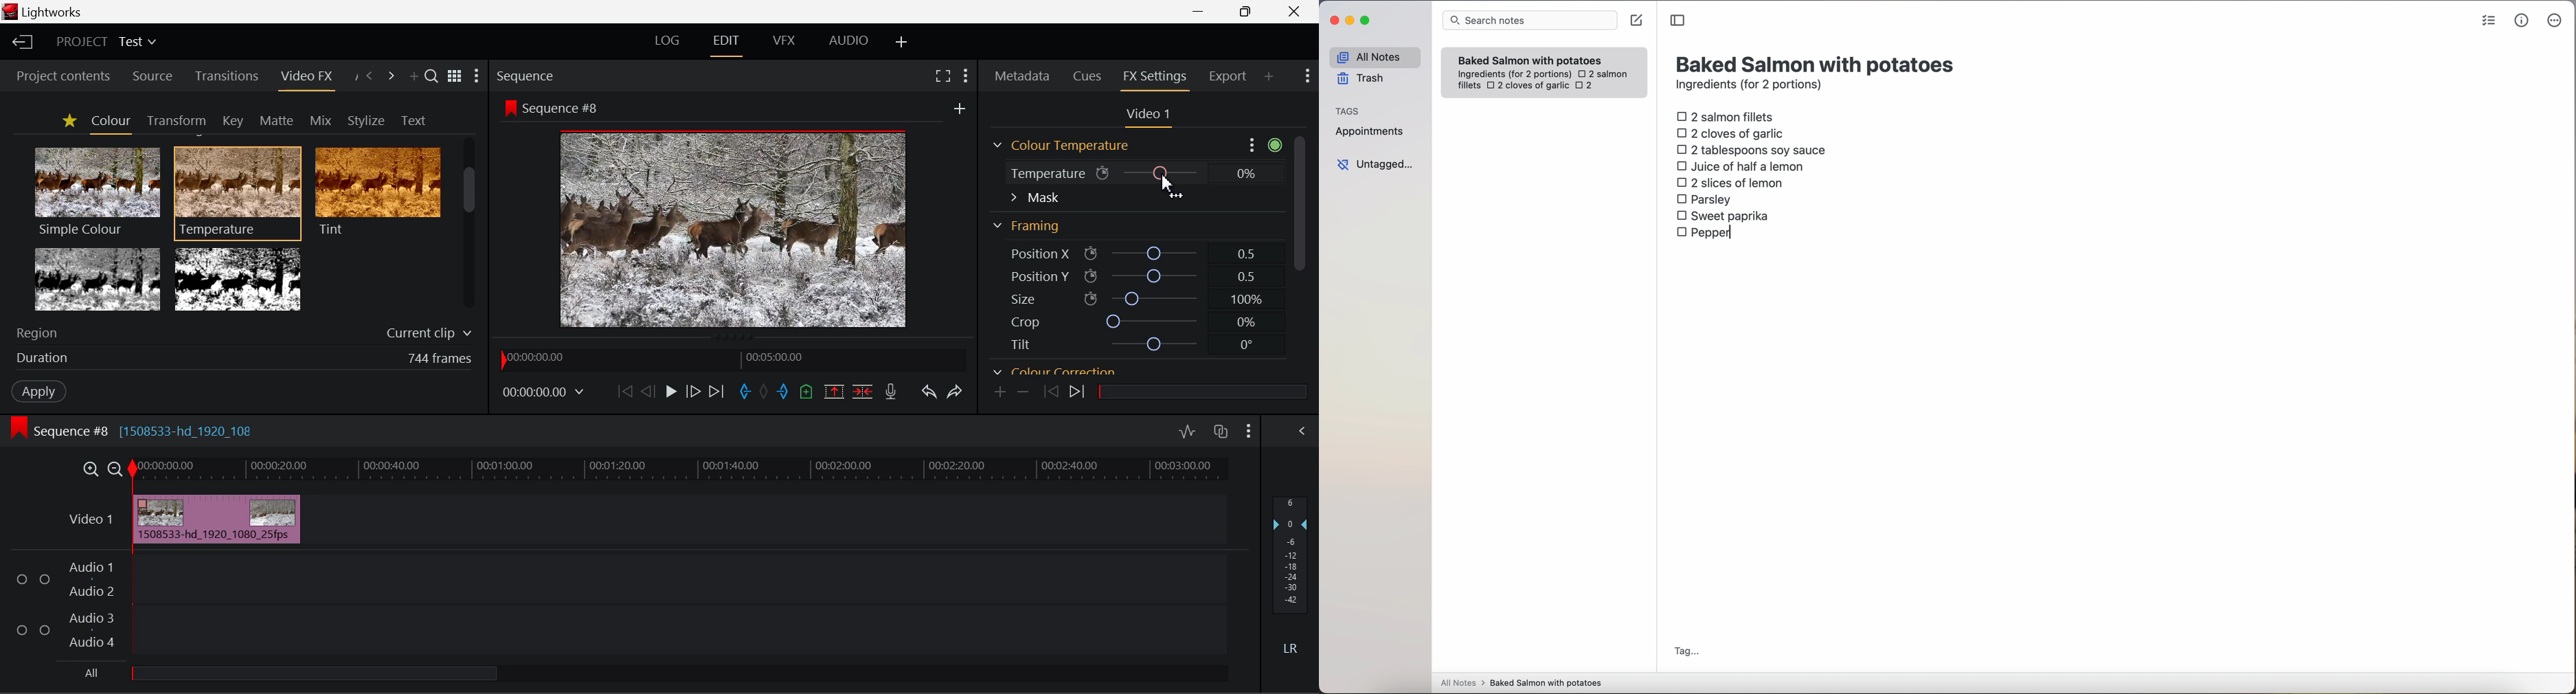 The image size is (2576, 700). What do you see at coordinates (1247, 278) in the screenshot?
I see `0.5` at bounding box center [1247, 278].